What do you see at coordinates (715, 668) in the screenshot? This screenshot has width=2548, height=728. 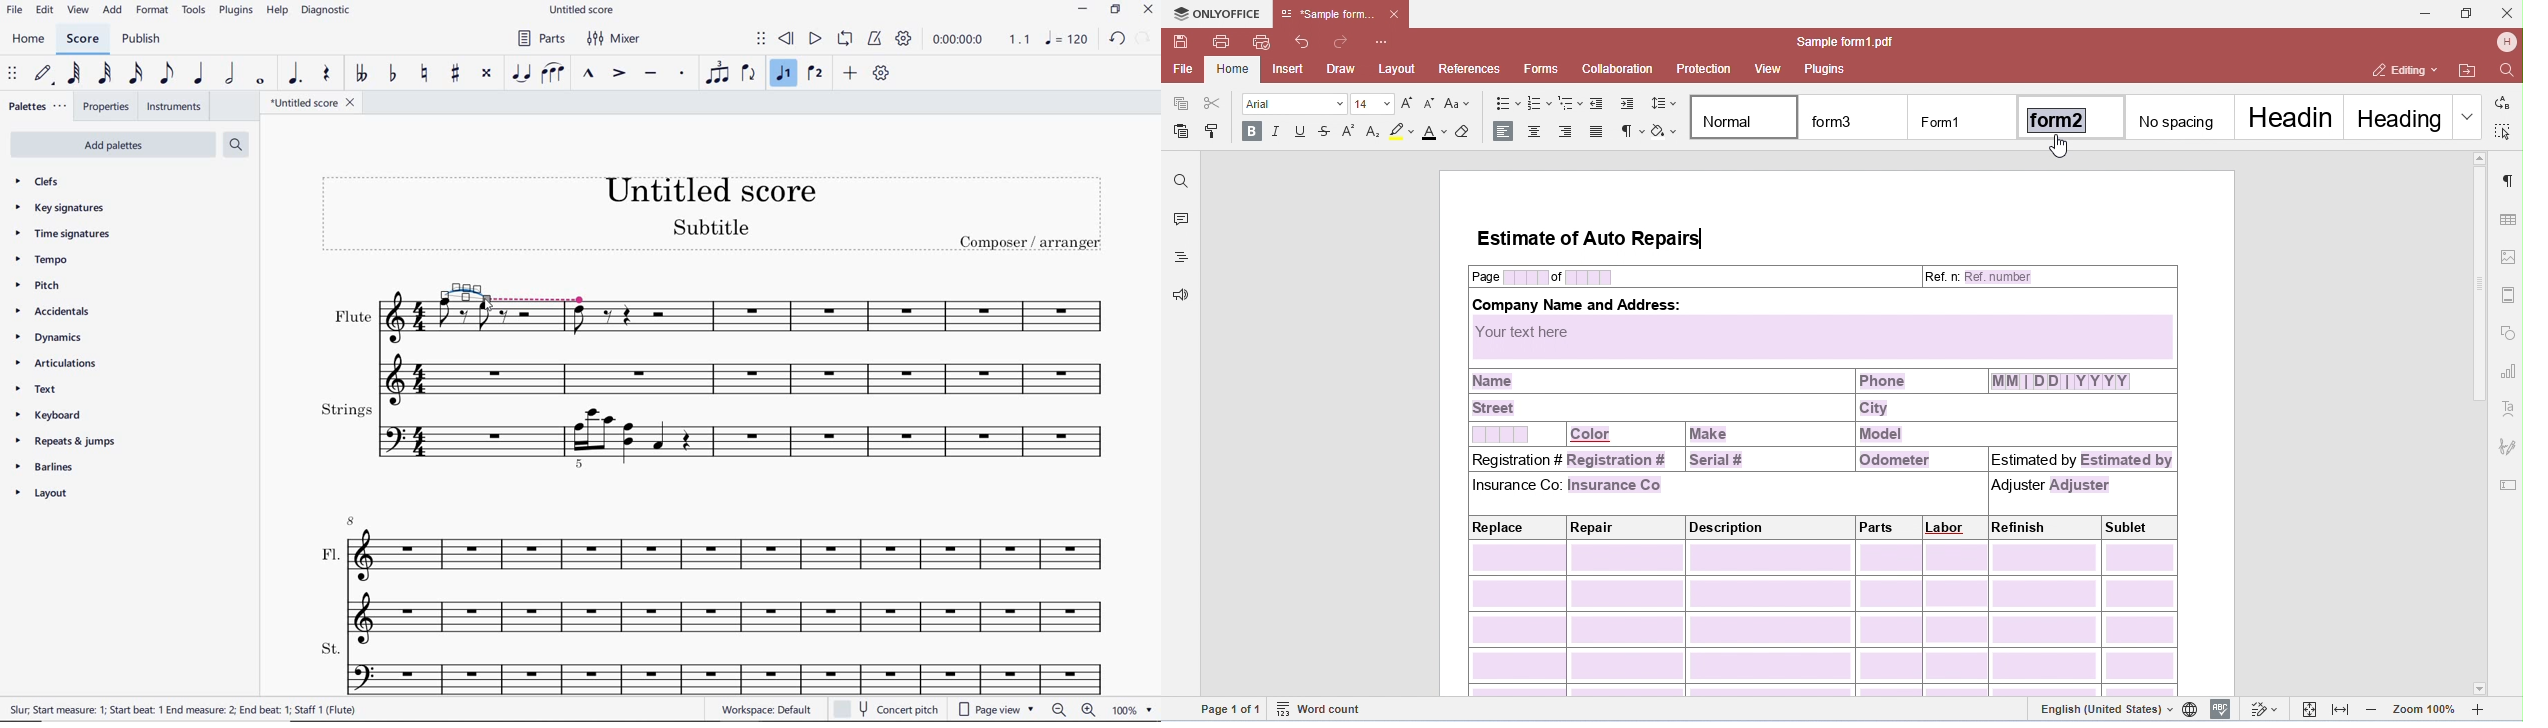 I see `St.` at bounding box center [715, 668].